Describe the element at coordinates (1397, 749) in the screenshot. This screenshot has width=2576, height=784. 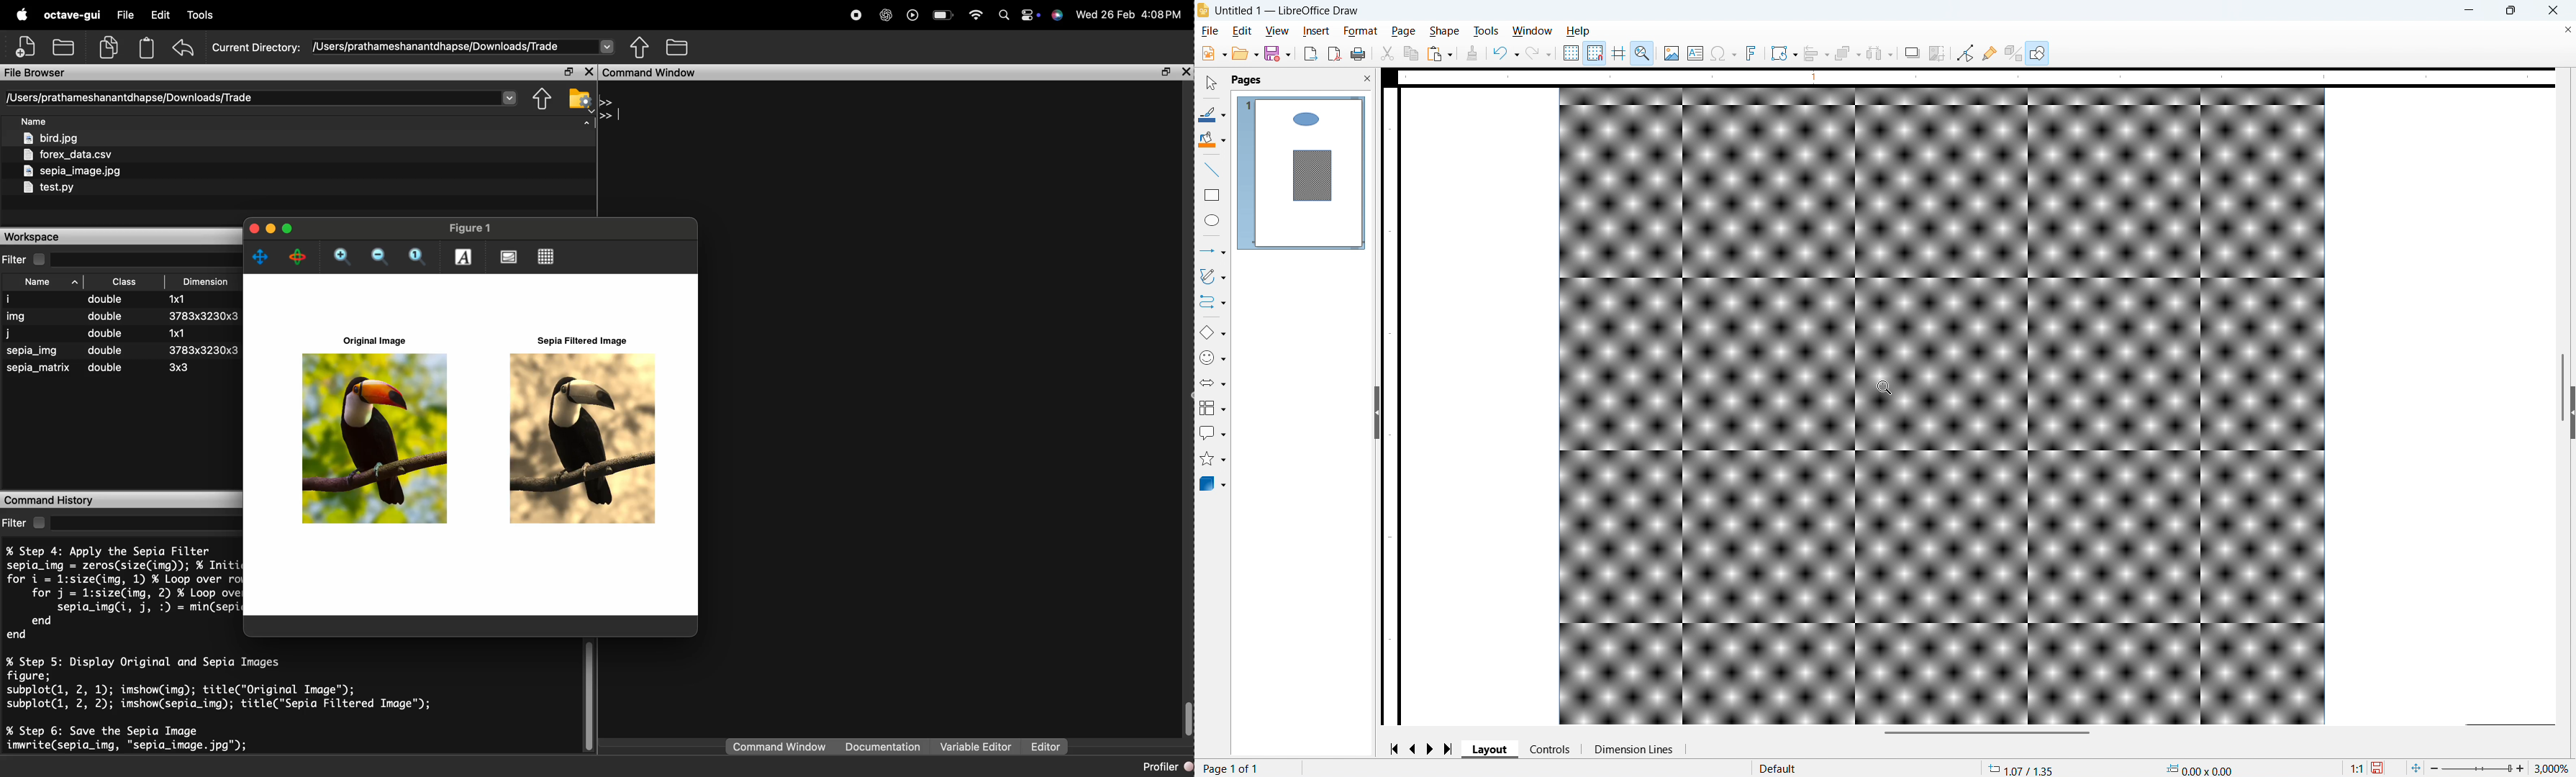
I see `Go to first page ` at that location.